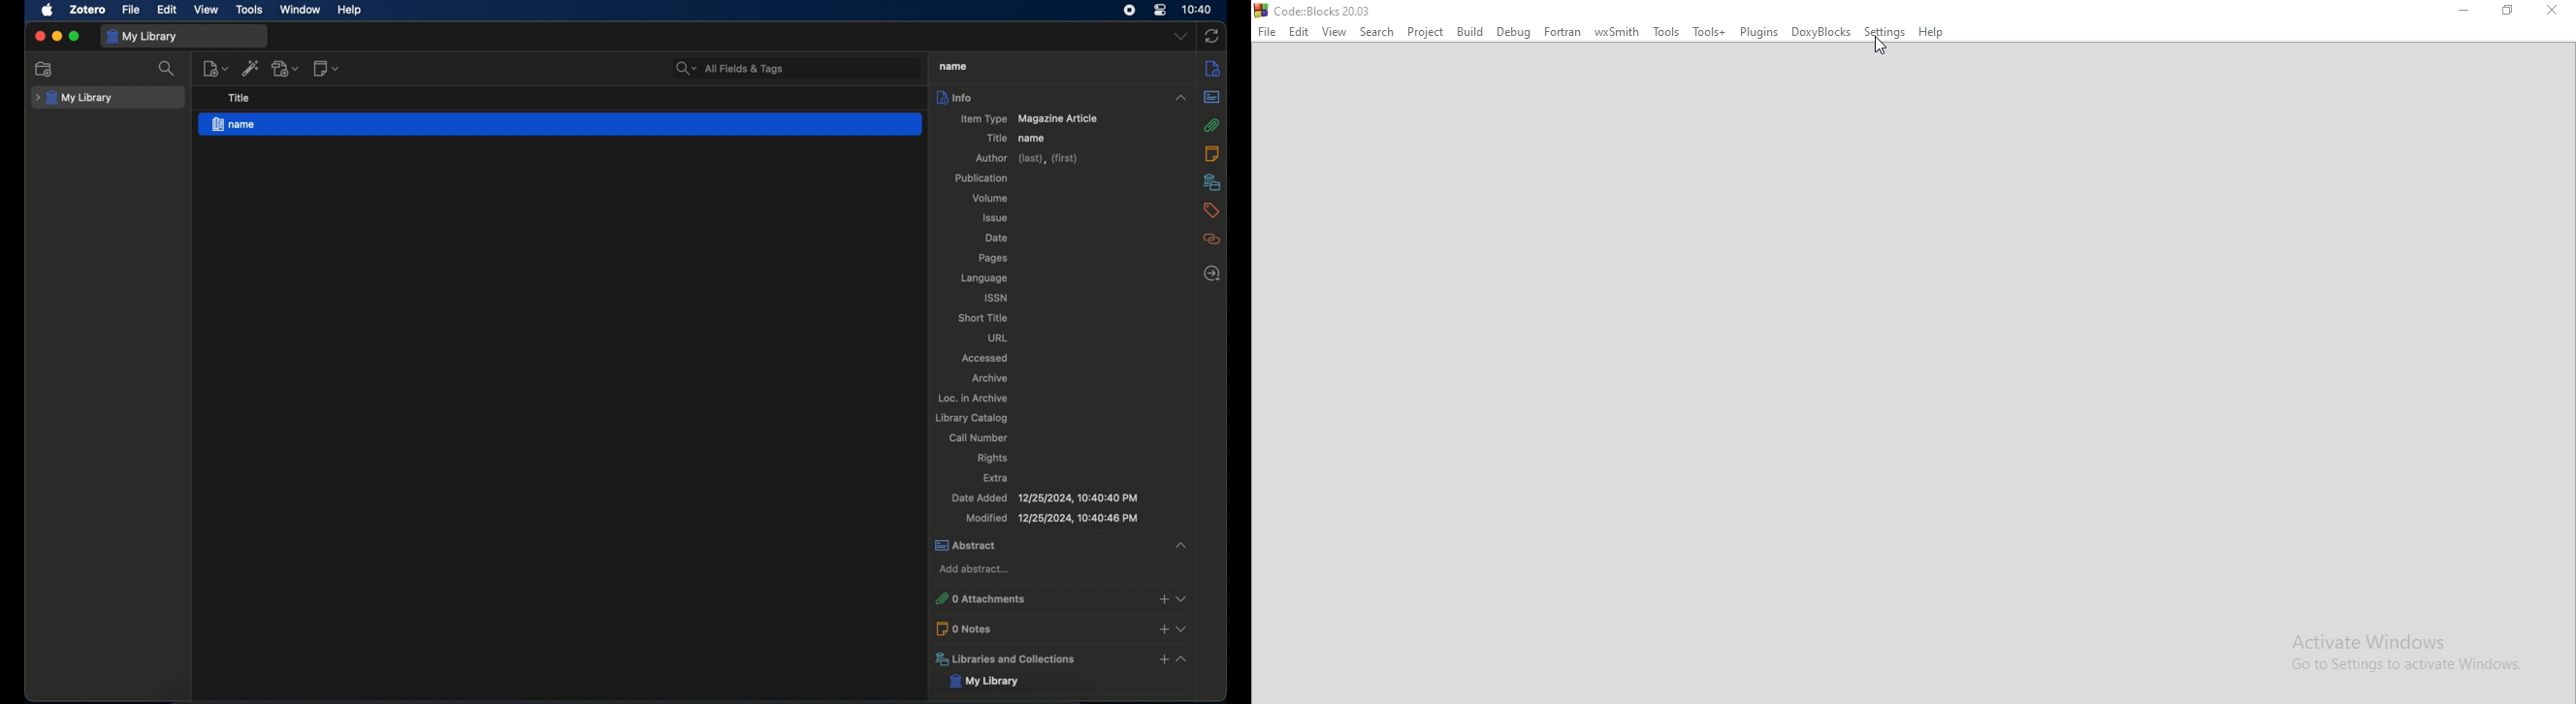  Describe the element at coordinates (1028, 158) in the screenshot. I see `author` at that location.